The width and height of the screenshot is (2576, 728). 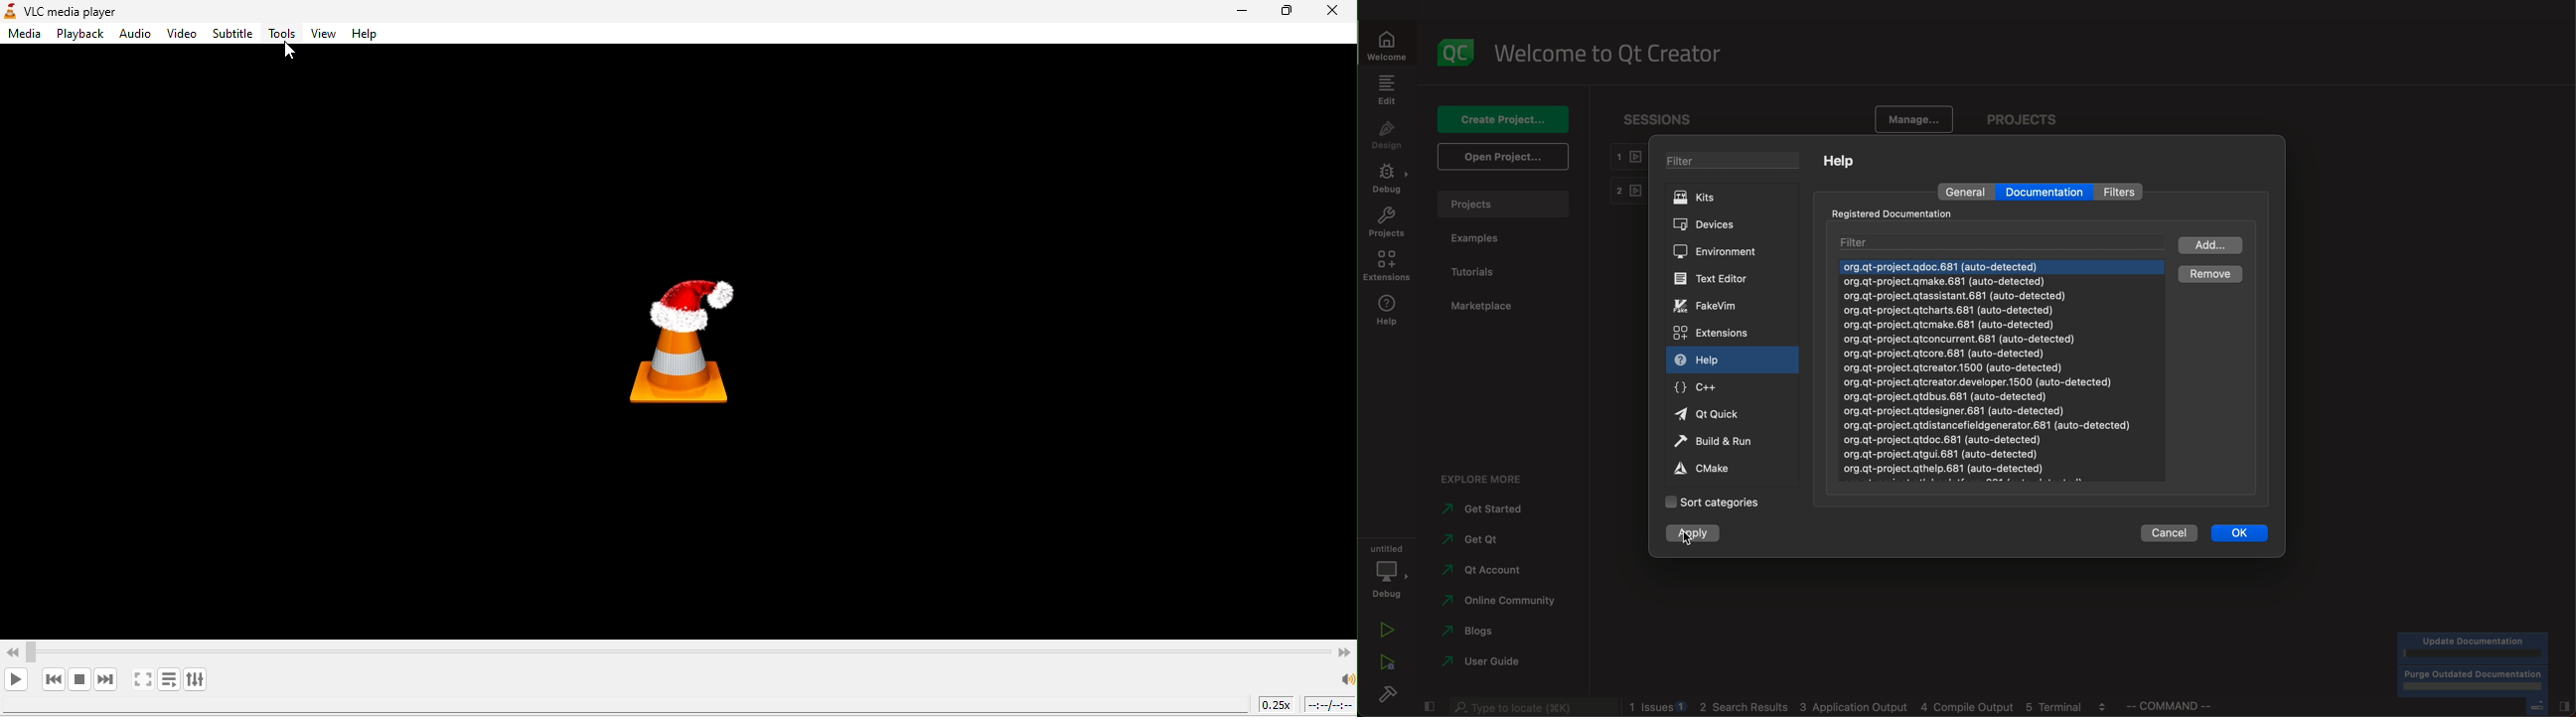 I want to click on speaker, so click(x=1345, y=679).